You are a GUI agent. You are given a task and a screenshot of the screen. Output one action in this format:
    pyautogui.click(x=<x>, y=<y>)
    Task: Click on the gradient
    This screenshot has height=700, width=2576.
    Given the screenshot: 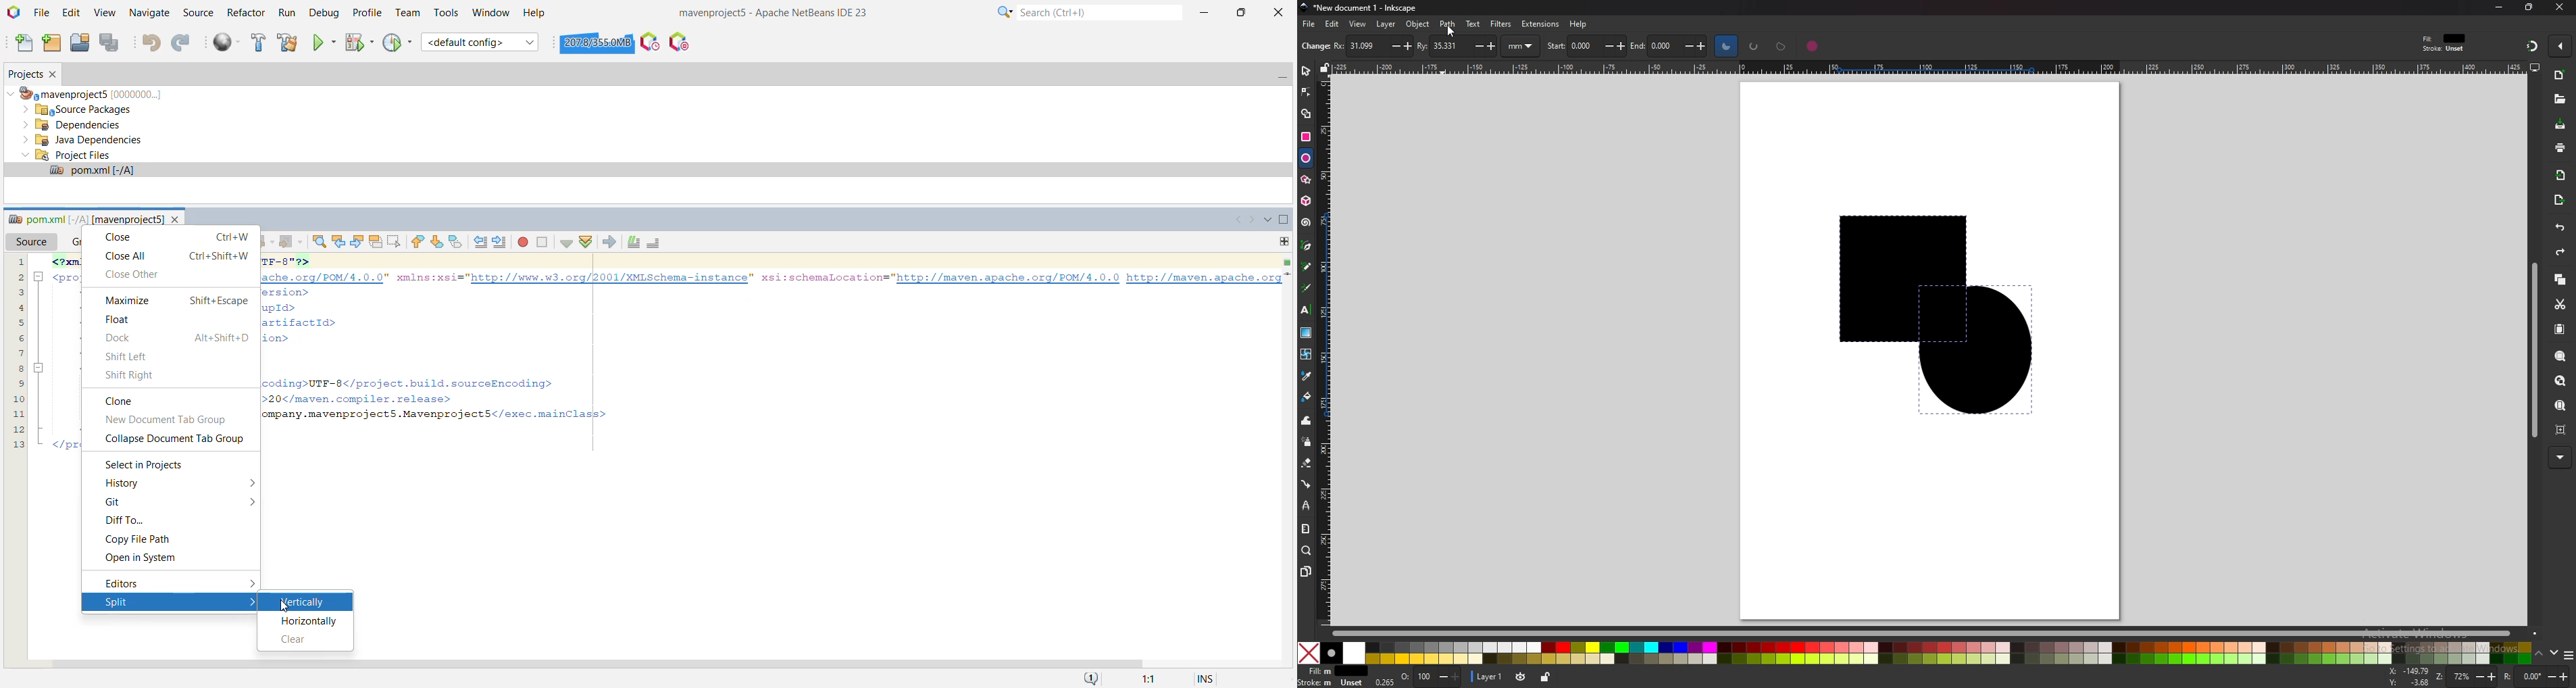 What is the action you would take?
    pyautogui.click(x=1306, y=333)
    